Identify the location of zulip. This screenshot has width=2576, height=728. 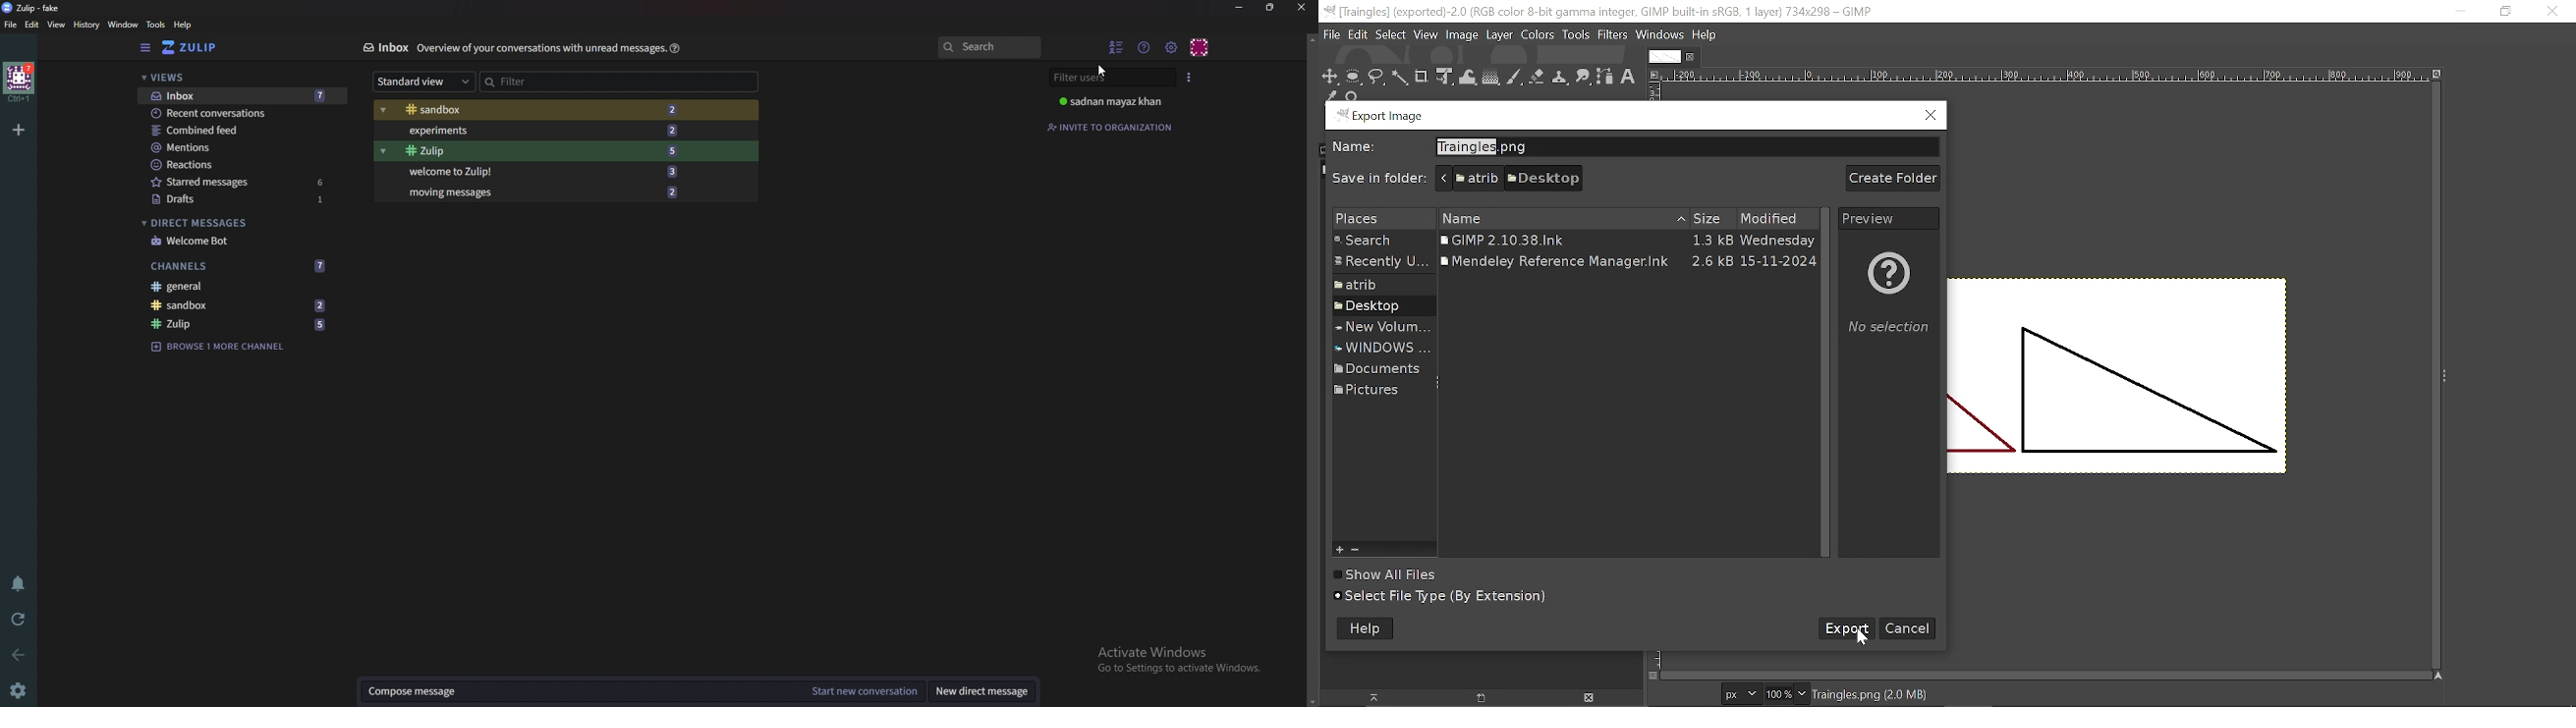
(34, 8).